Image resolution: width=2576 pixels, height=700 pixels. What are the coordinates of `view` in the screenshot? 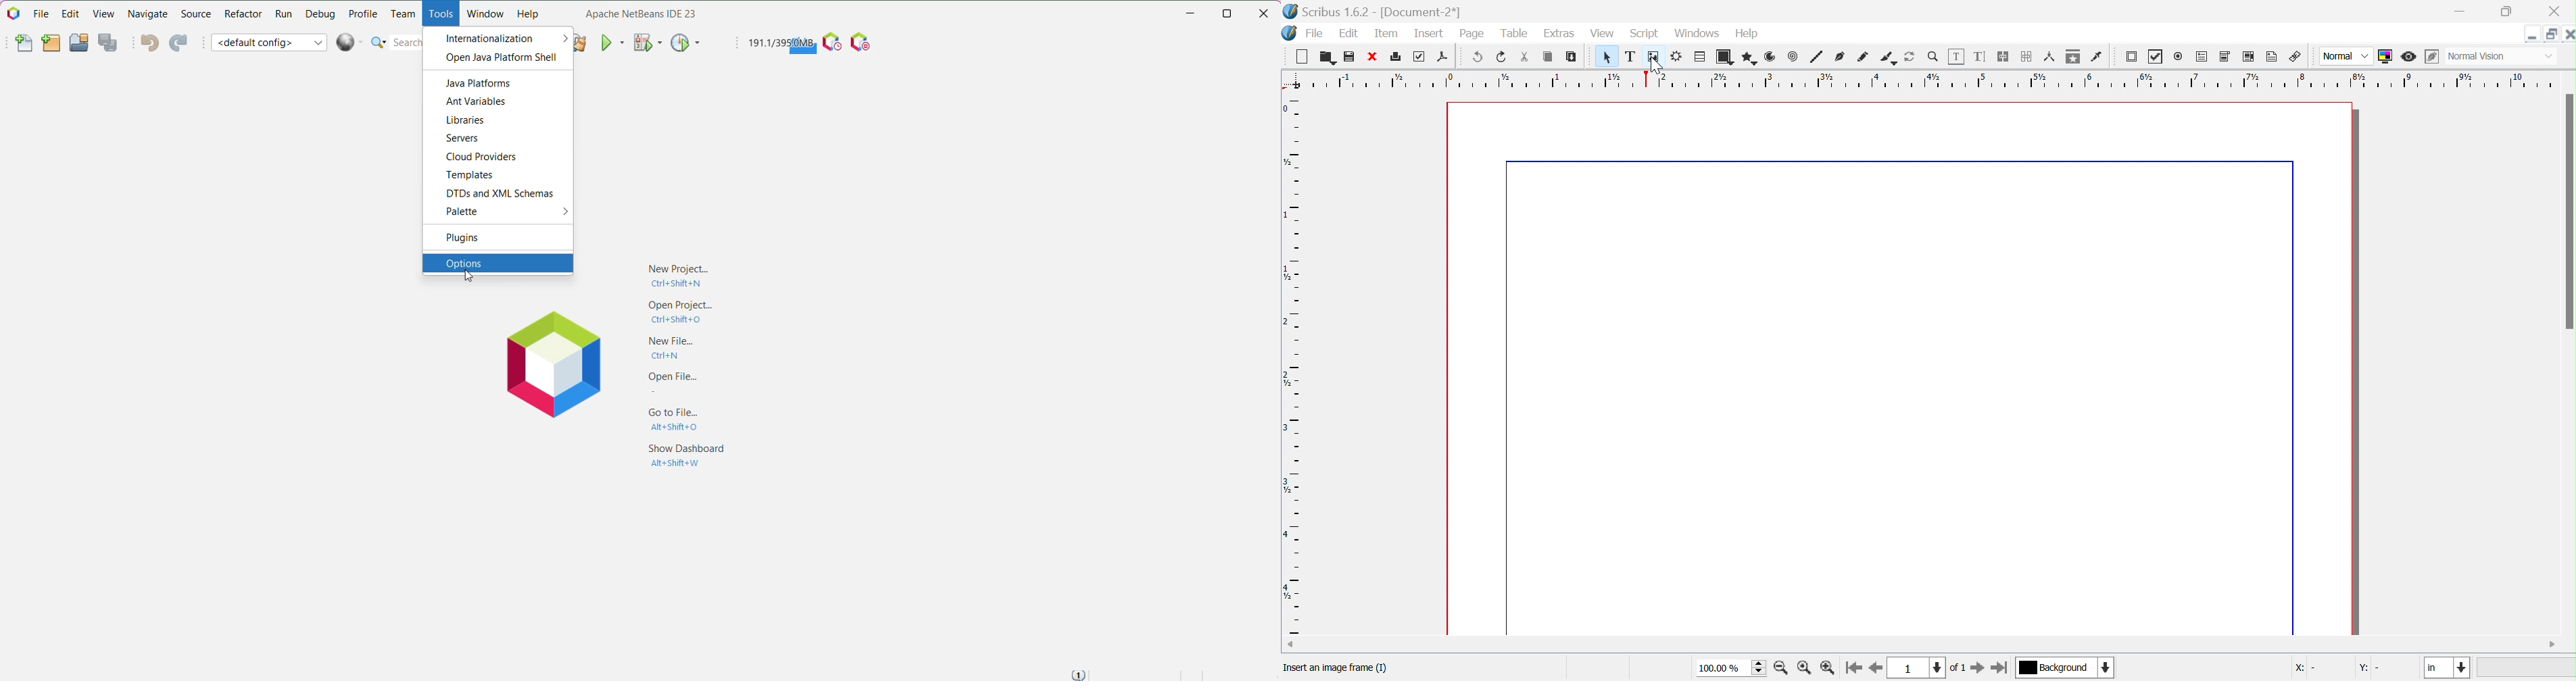 It's located at (1600, 32).